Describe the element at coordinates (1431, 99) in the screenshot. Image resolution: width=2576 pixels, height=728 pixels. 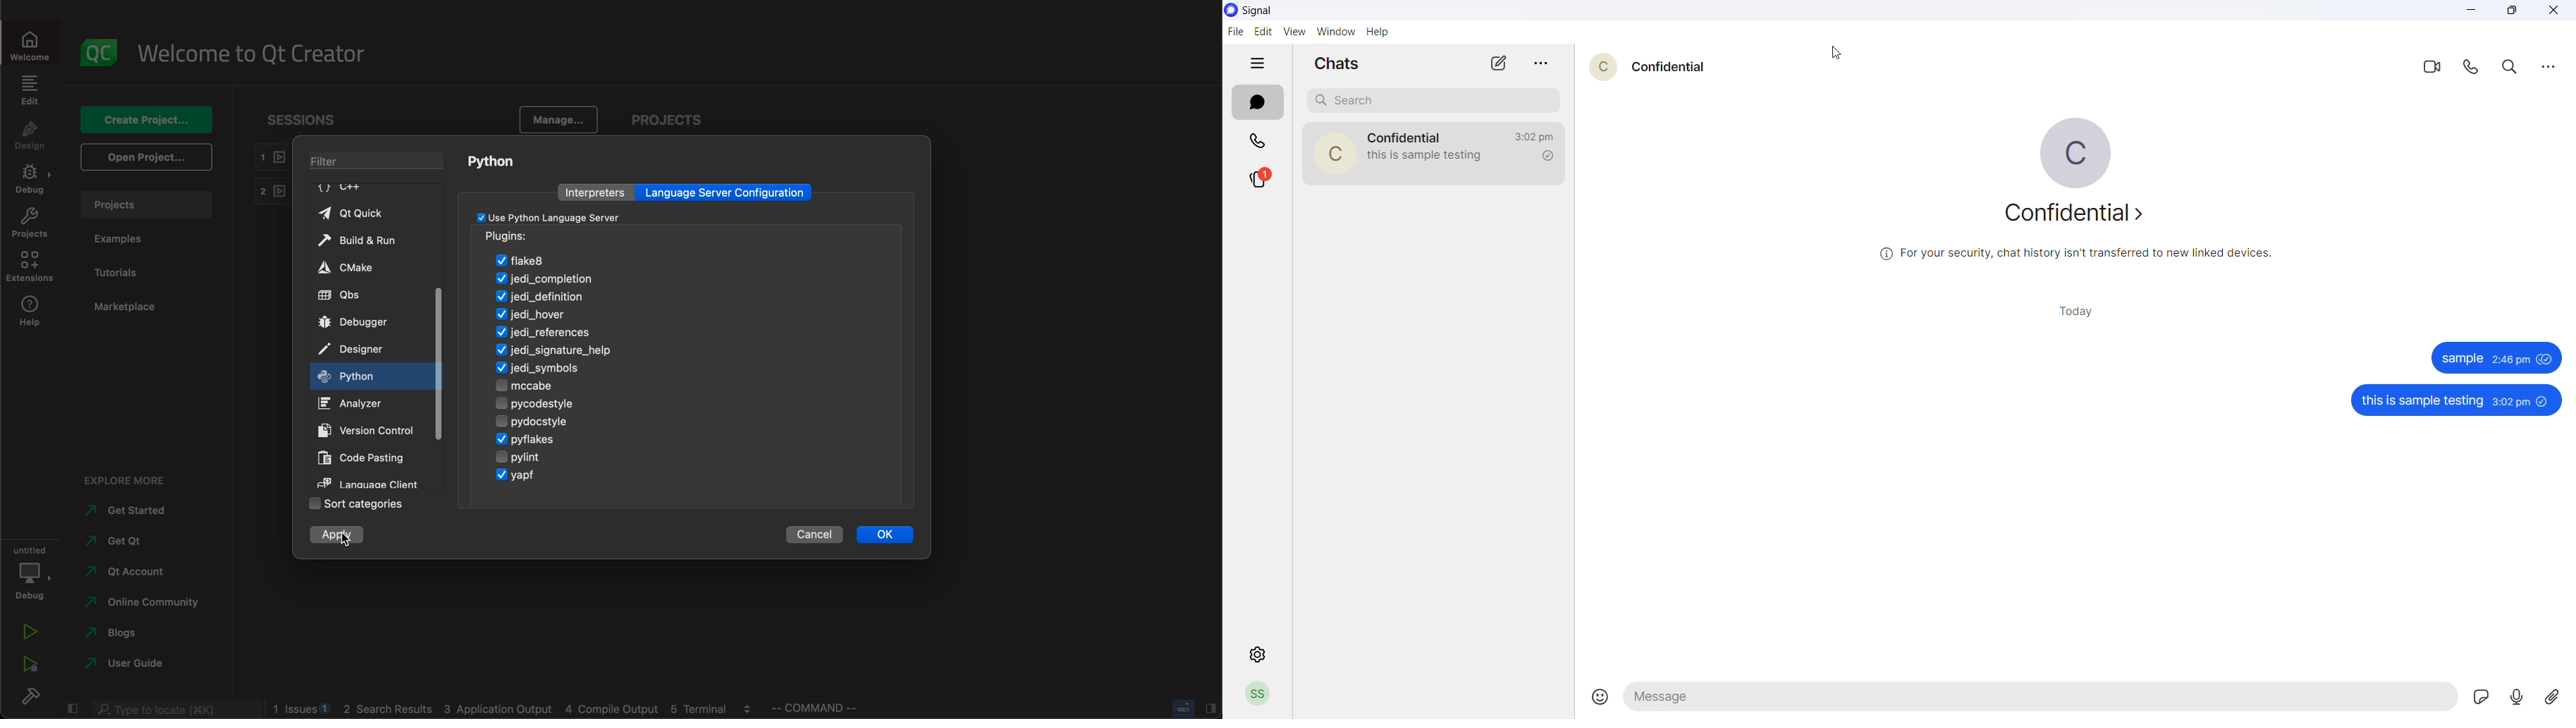
I see `search box` at that location.